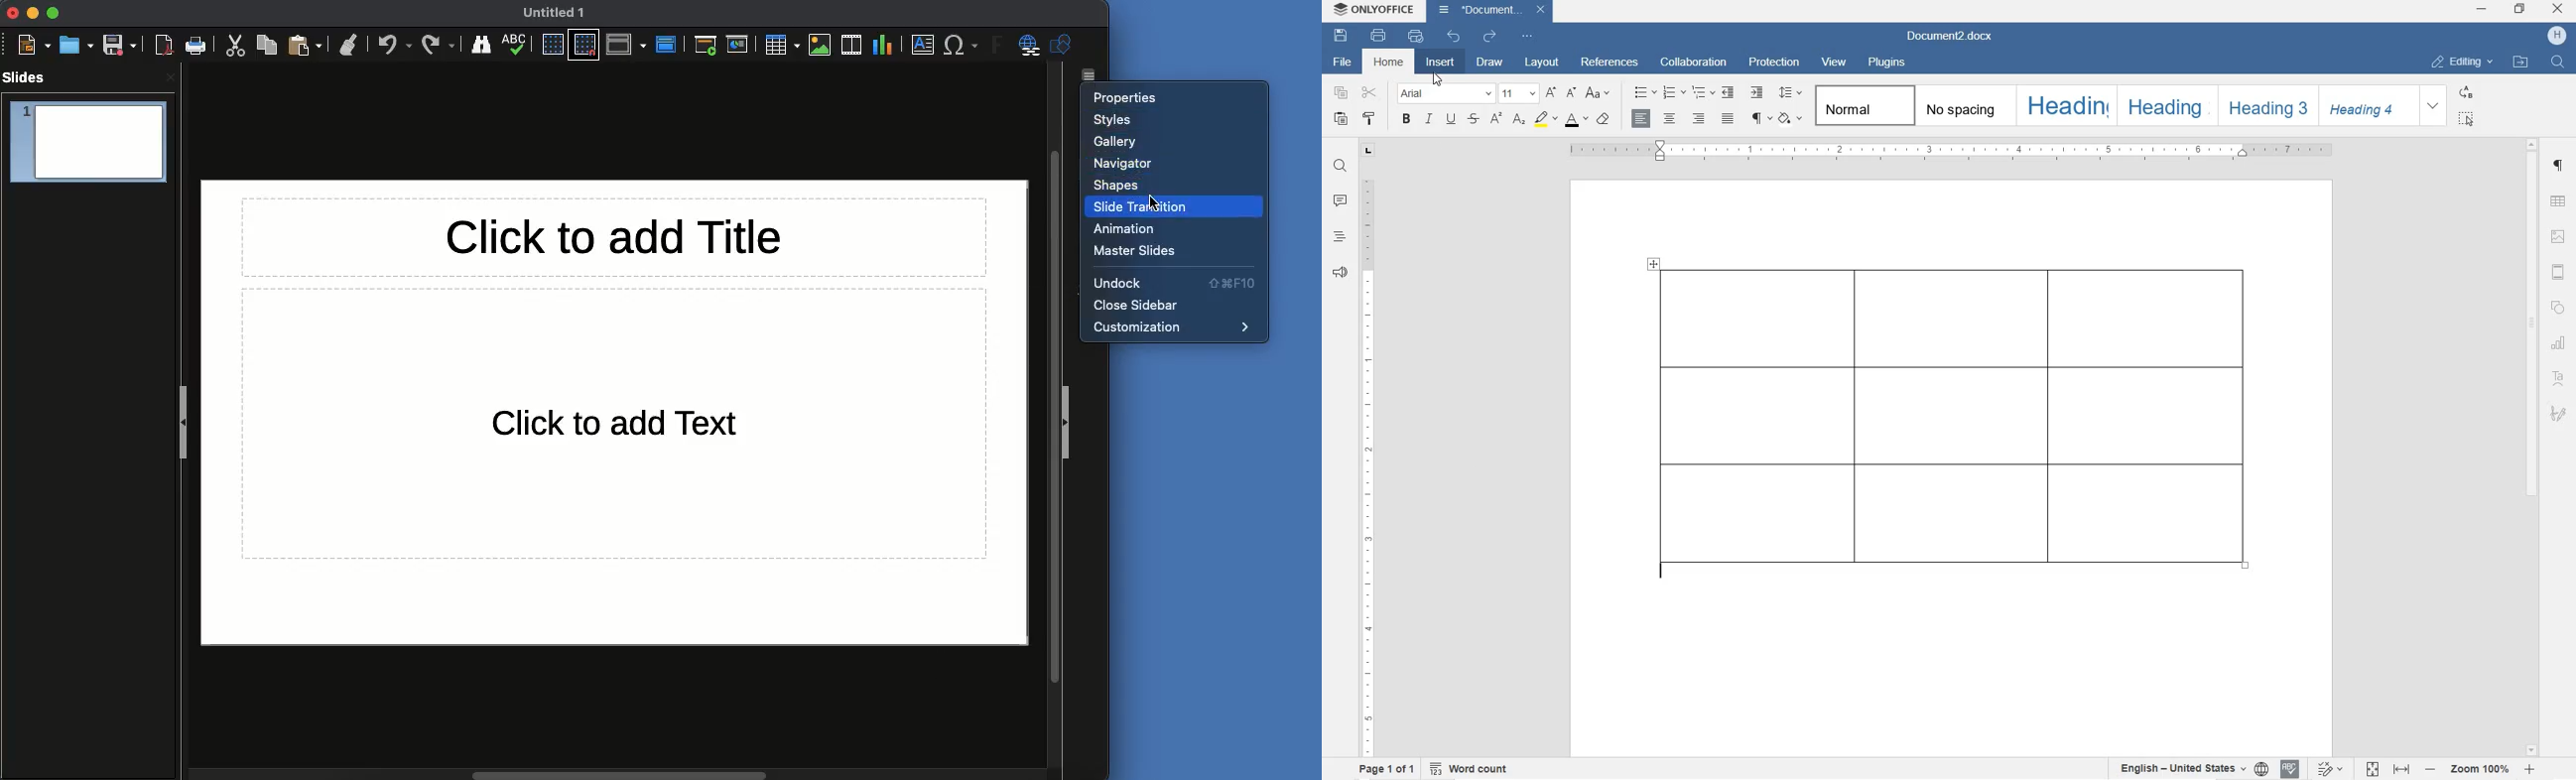 The image size is (2576, 784). I want to click on font size, so click(1518, 93).